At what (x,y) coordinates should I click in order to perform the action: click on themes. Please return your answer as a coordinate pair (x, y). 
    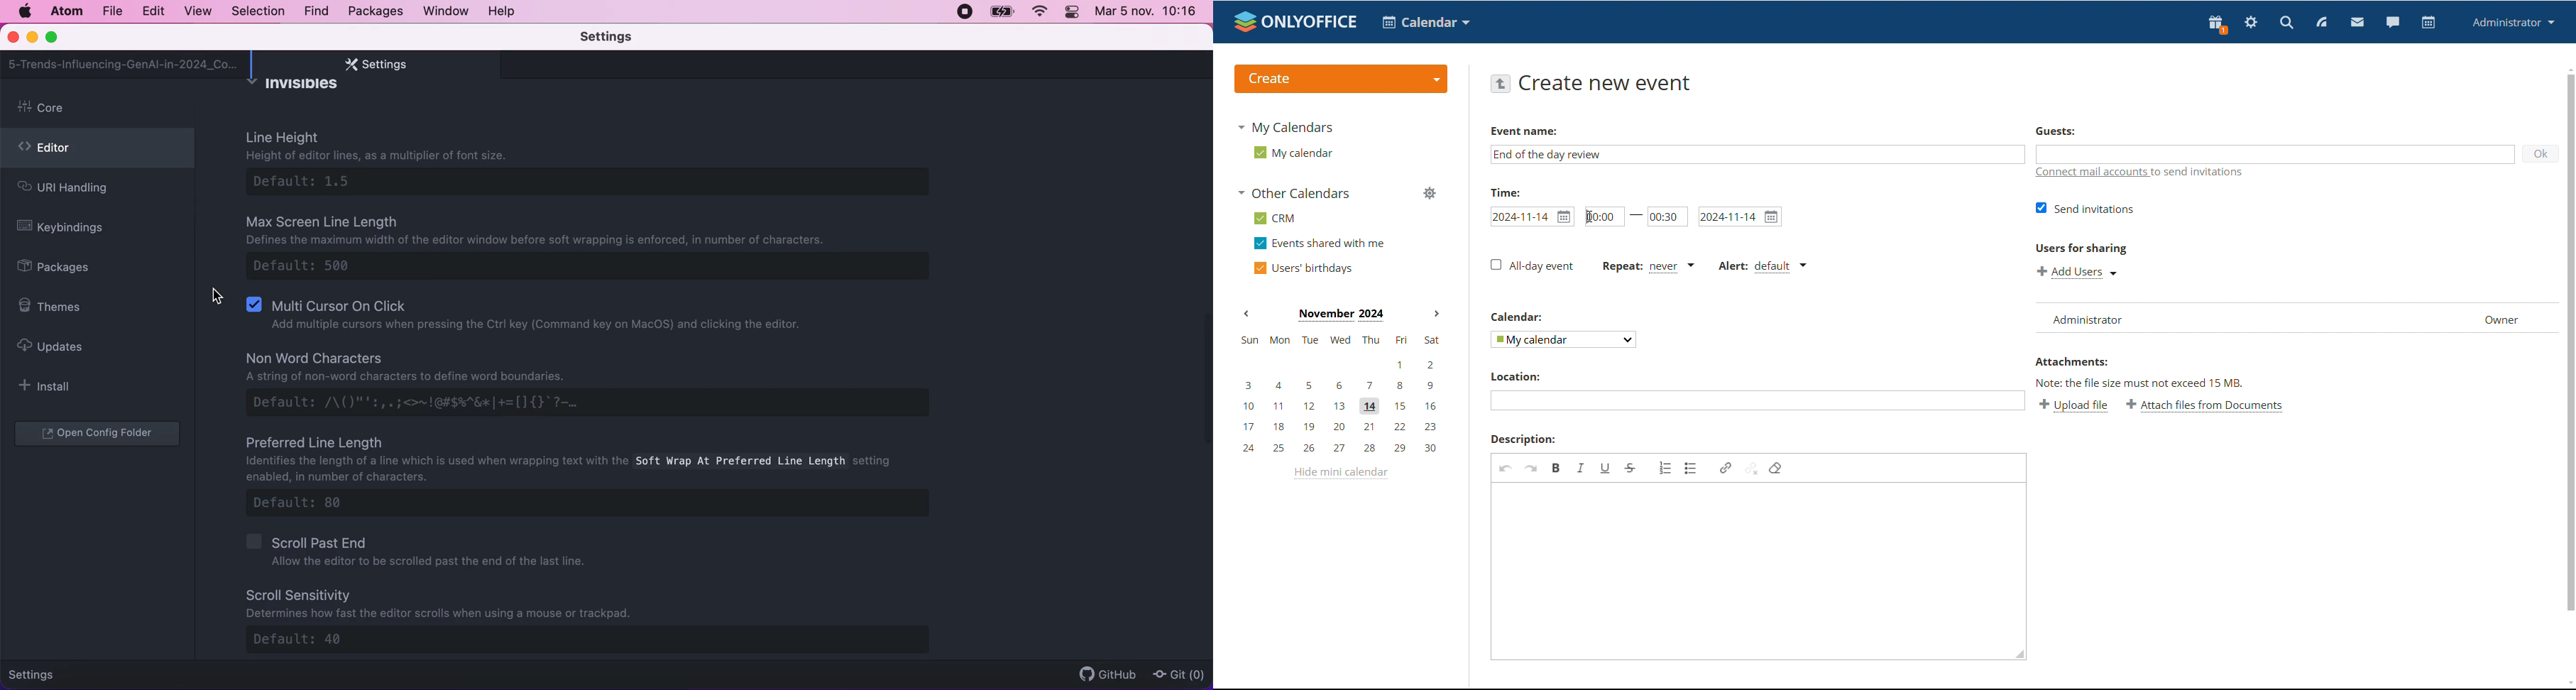
    Looking at the image, I should click on (56, 307).